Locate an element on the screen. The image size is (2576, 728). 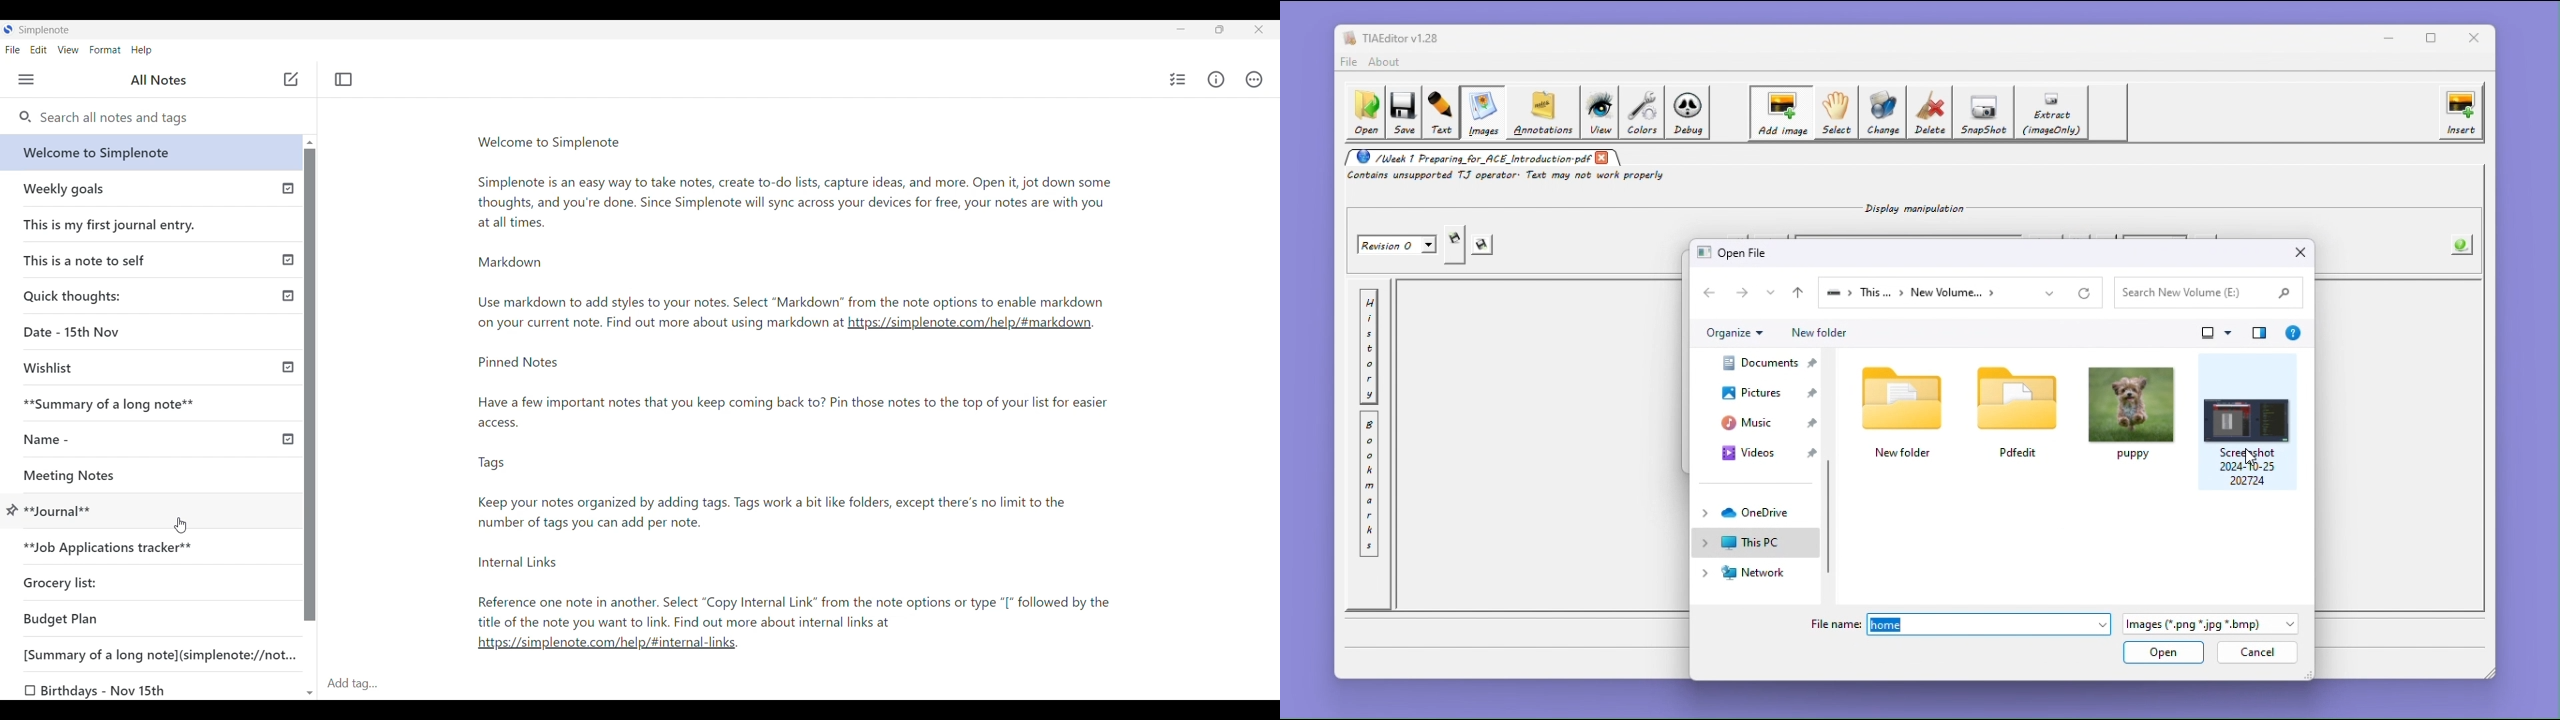
Quick thoughts: is located at coordinates (75, 295).